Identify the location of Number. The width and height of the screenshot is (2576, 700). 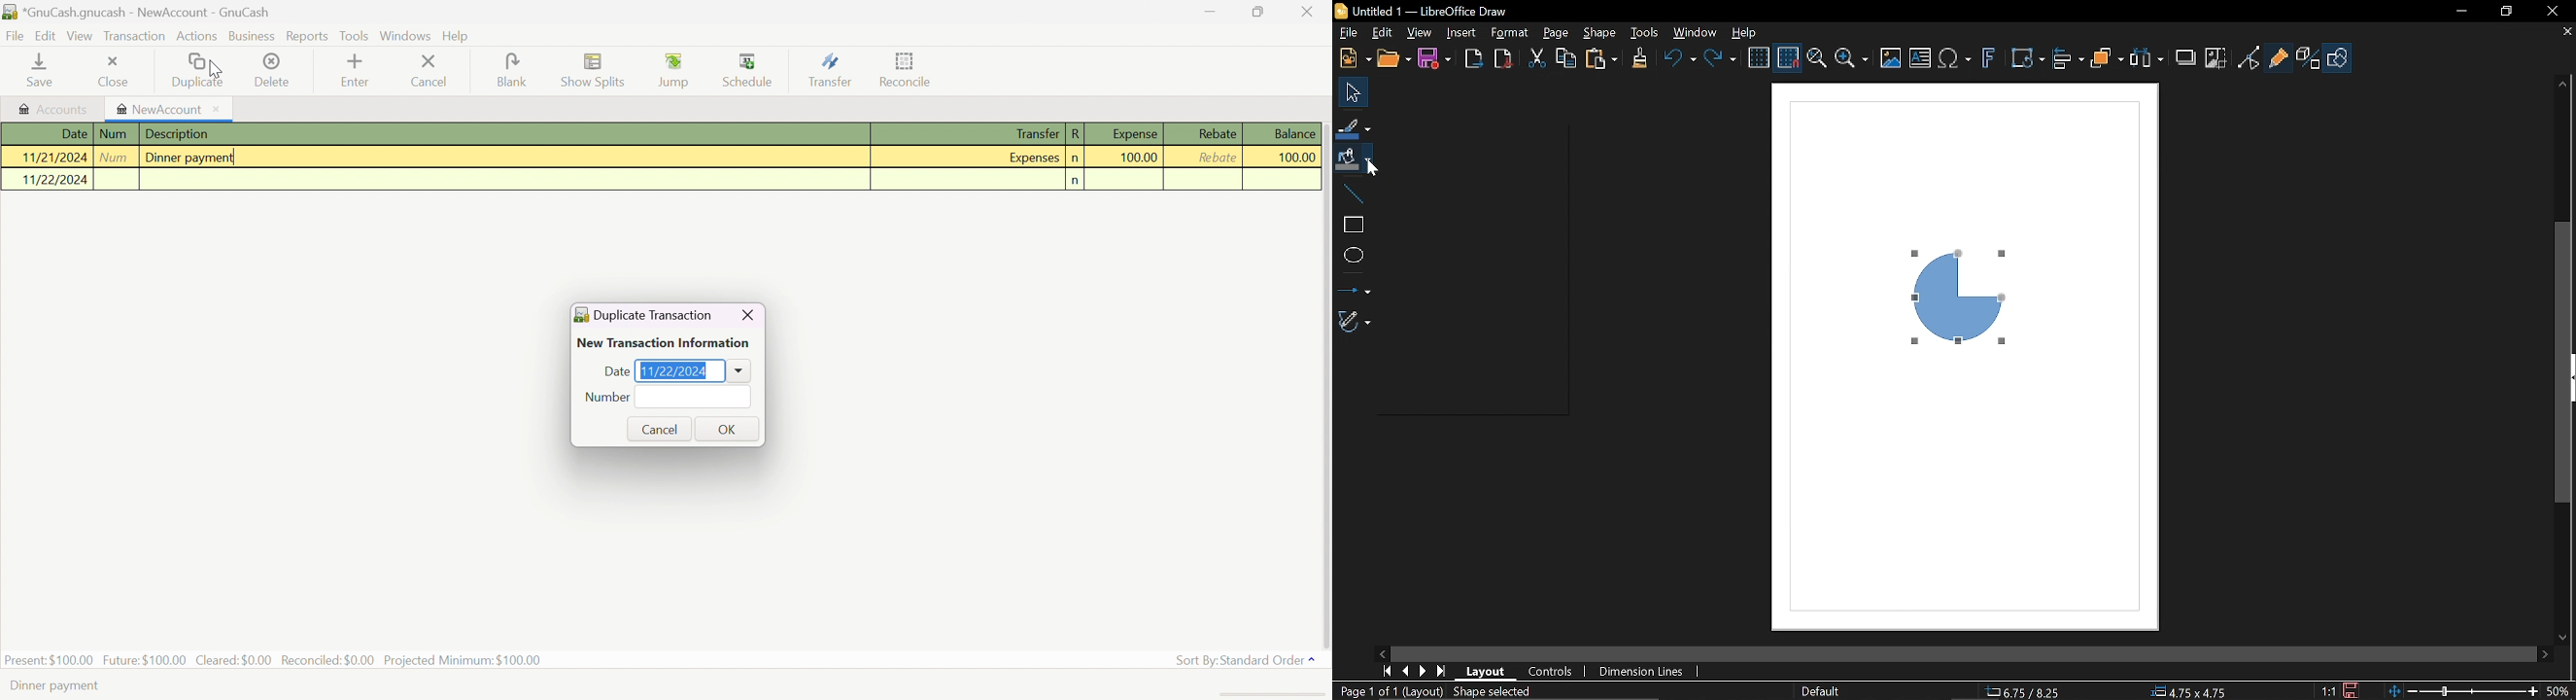
(607, 397).